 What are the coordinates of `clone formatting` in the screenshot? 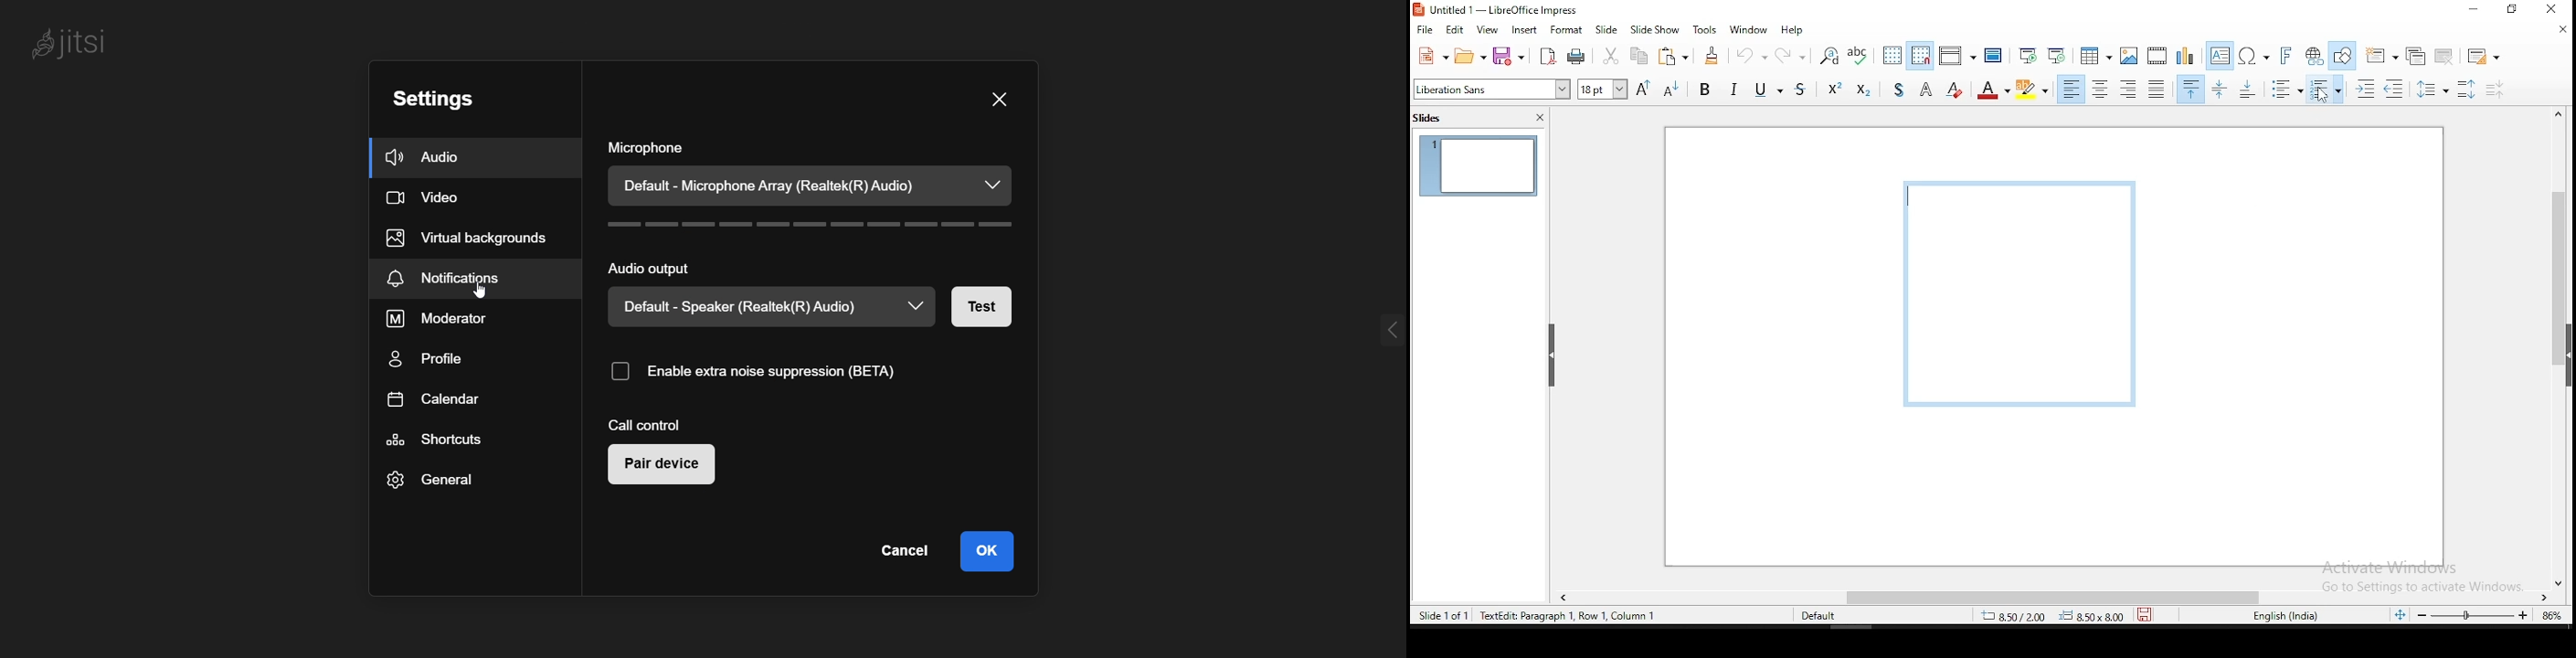 It's located at (1712, 55).